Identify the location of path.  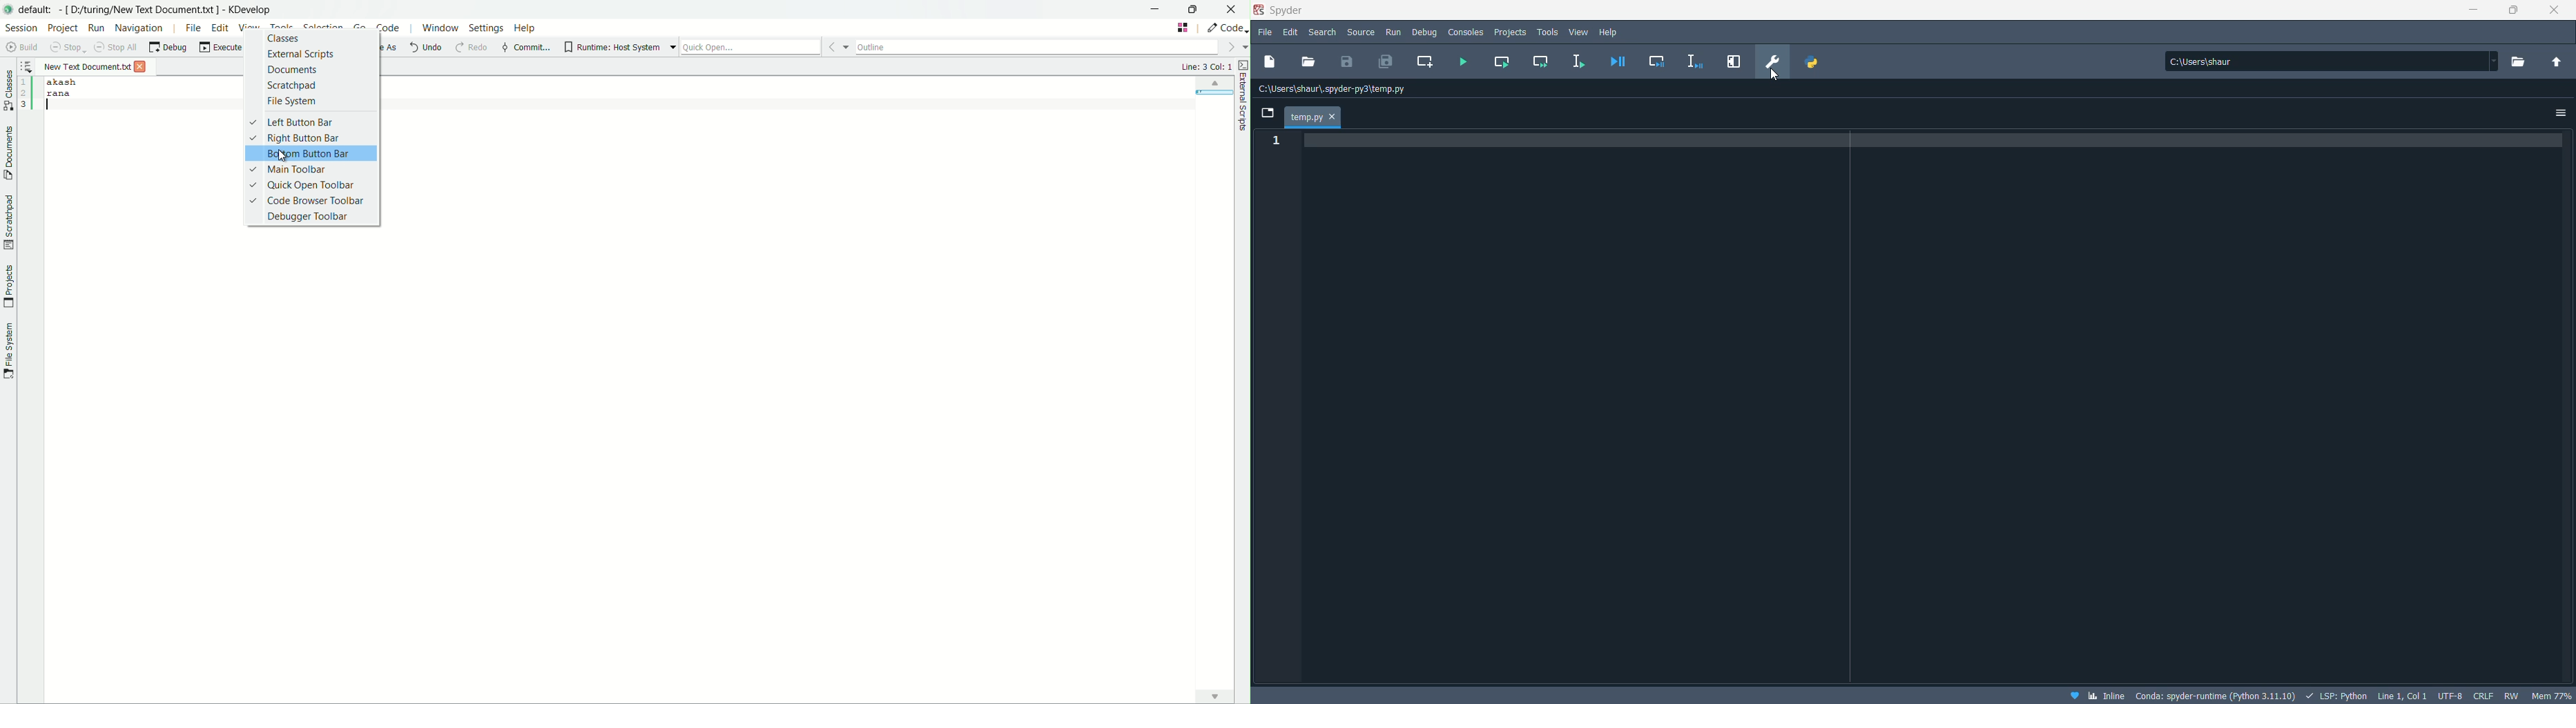
(1339, 90).